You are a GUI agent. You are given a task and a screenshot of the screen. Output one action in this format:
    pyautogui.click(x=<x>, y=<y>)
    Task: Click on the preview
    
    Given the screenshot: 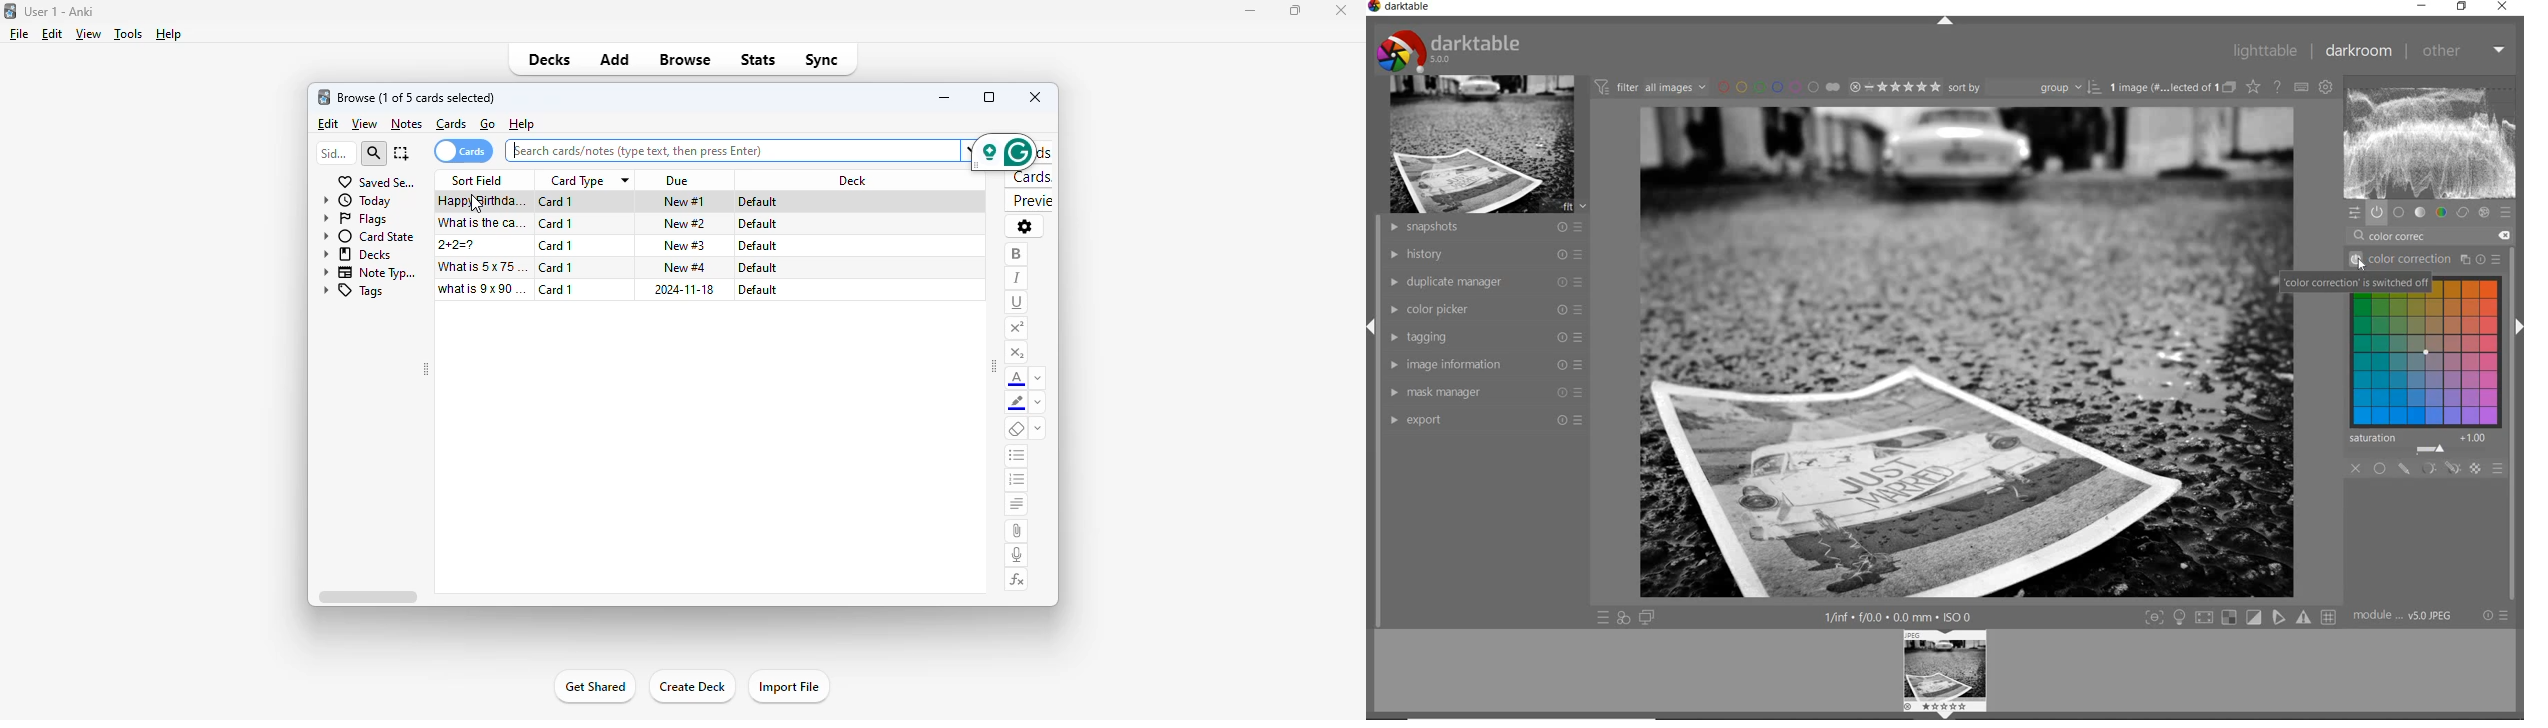 What is the action you would take?
    pyautogui.click(x=1030, y=201)
    